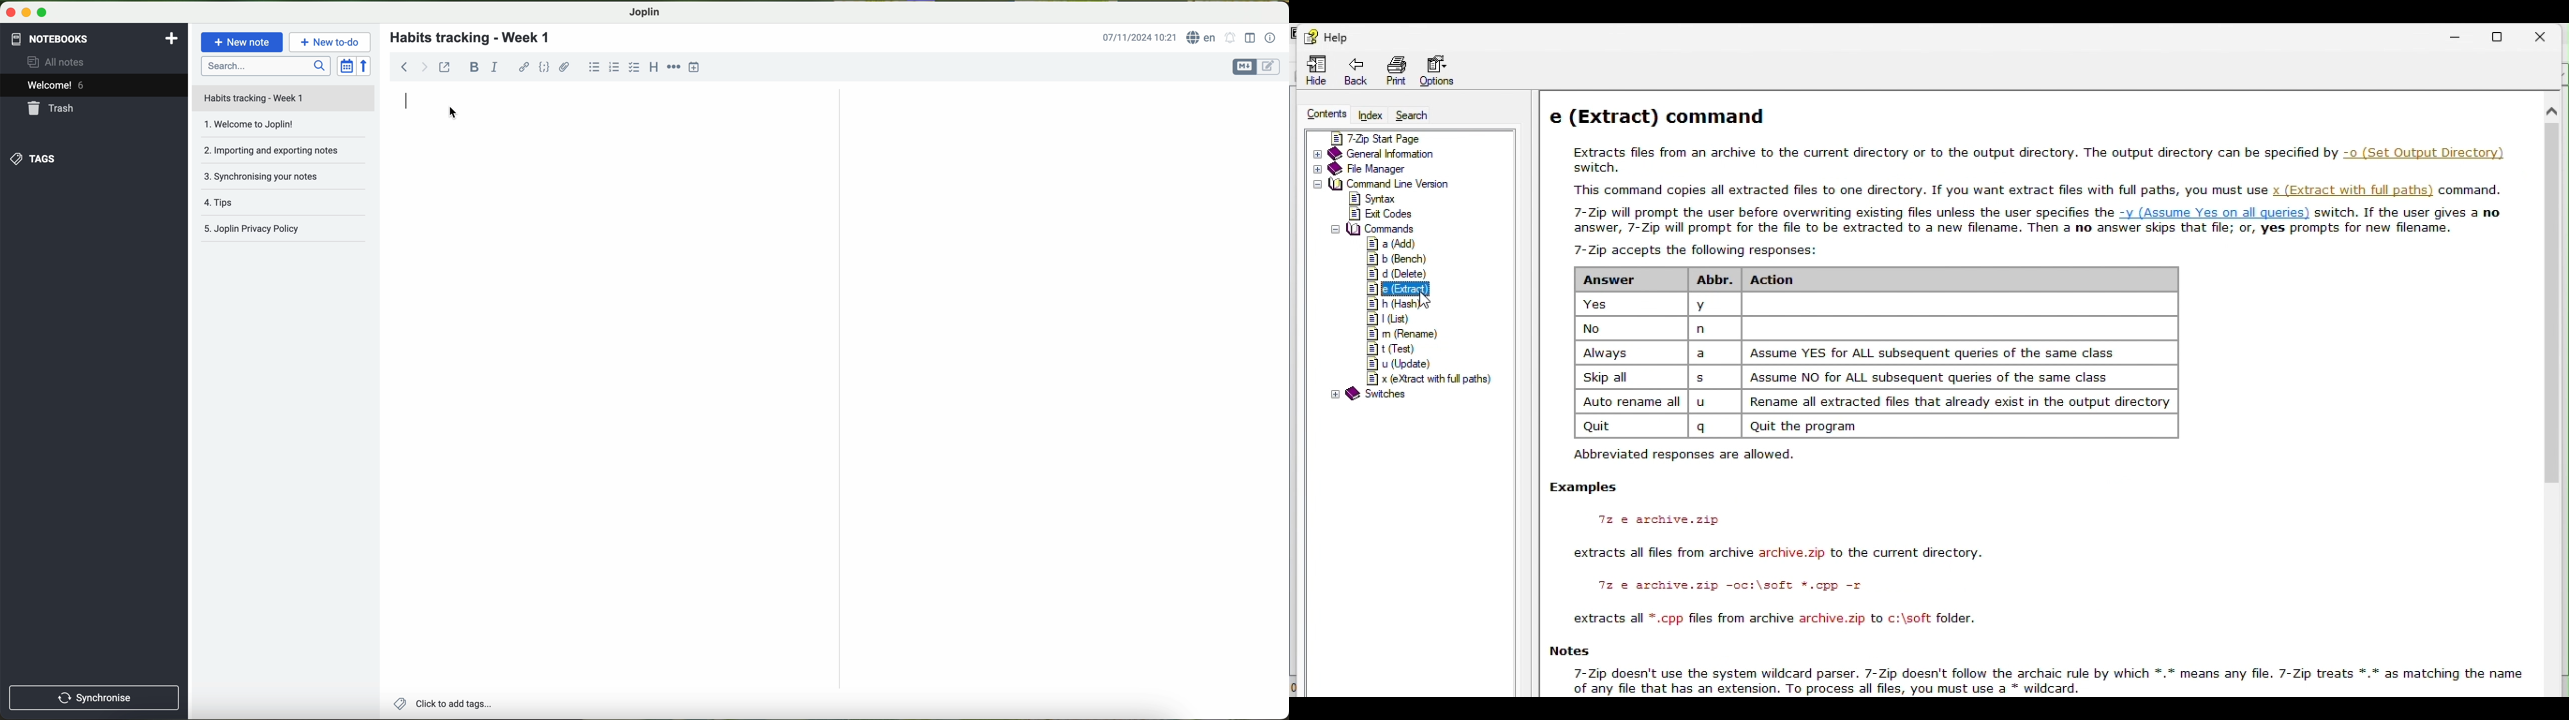 This screenshot has height=728, width=2576. I want to click on italic, so click(494, 66).